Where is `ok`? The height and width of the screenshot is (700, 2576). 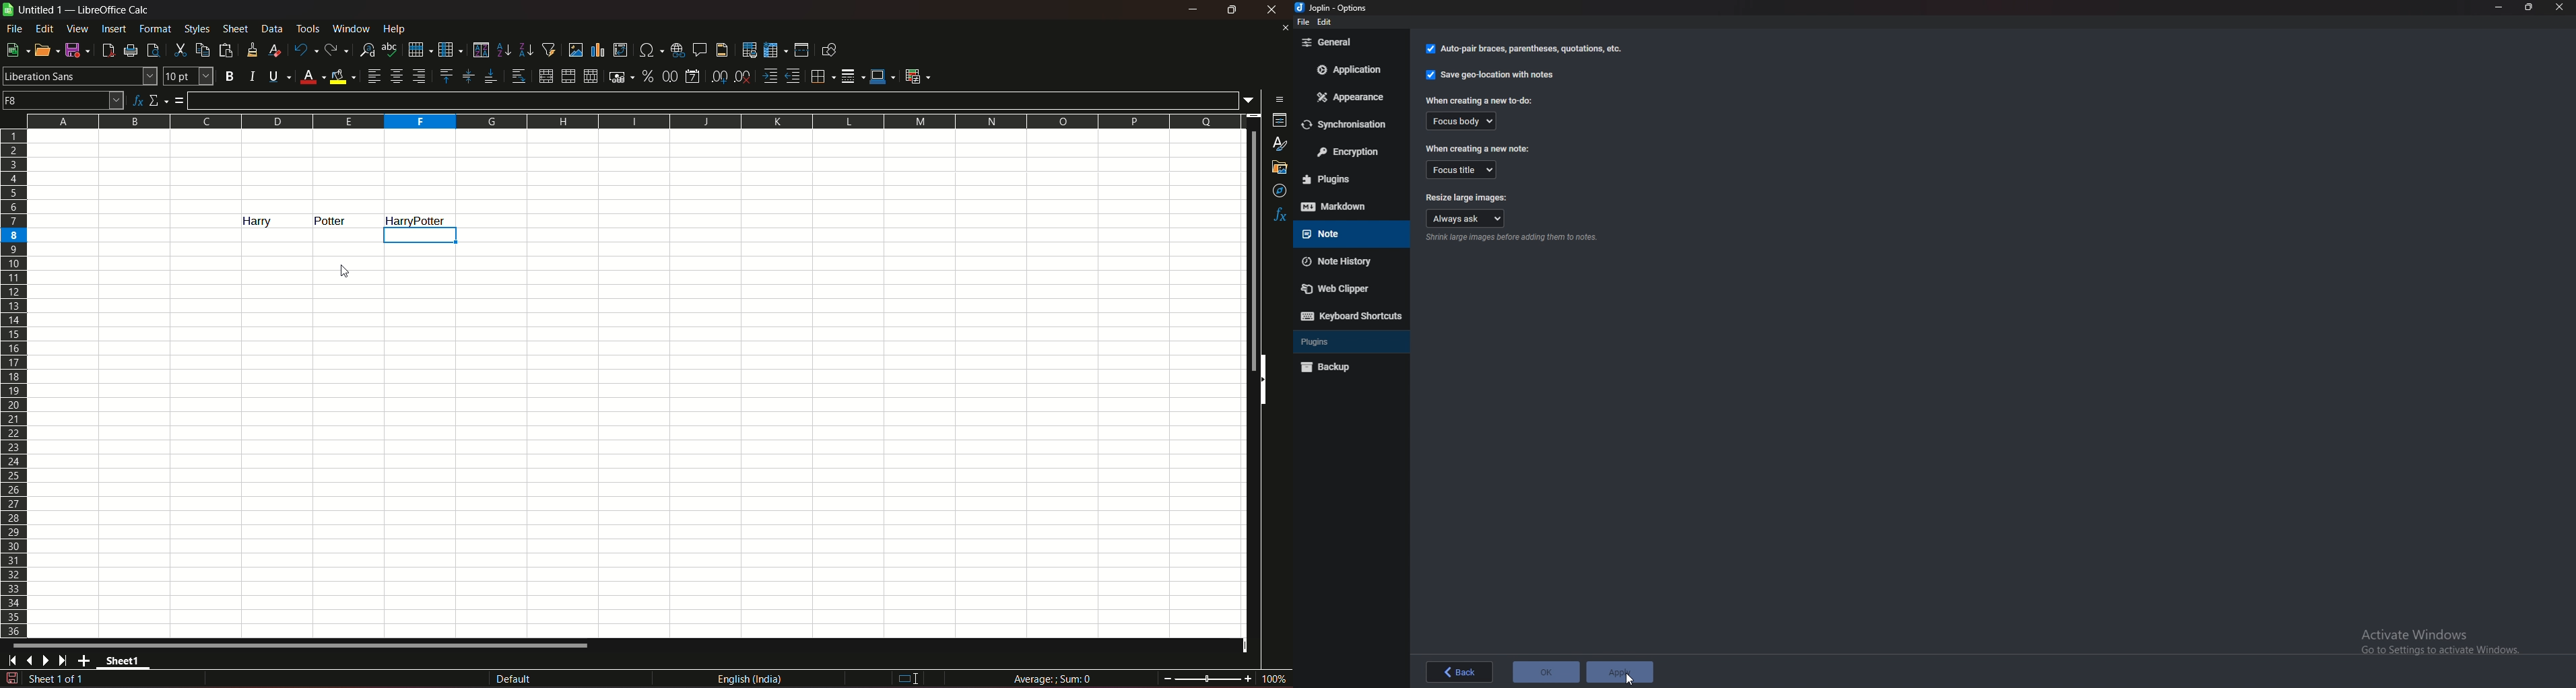 ok is located at coordinates (1548, 673).